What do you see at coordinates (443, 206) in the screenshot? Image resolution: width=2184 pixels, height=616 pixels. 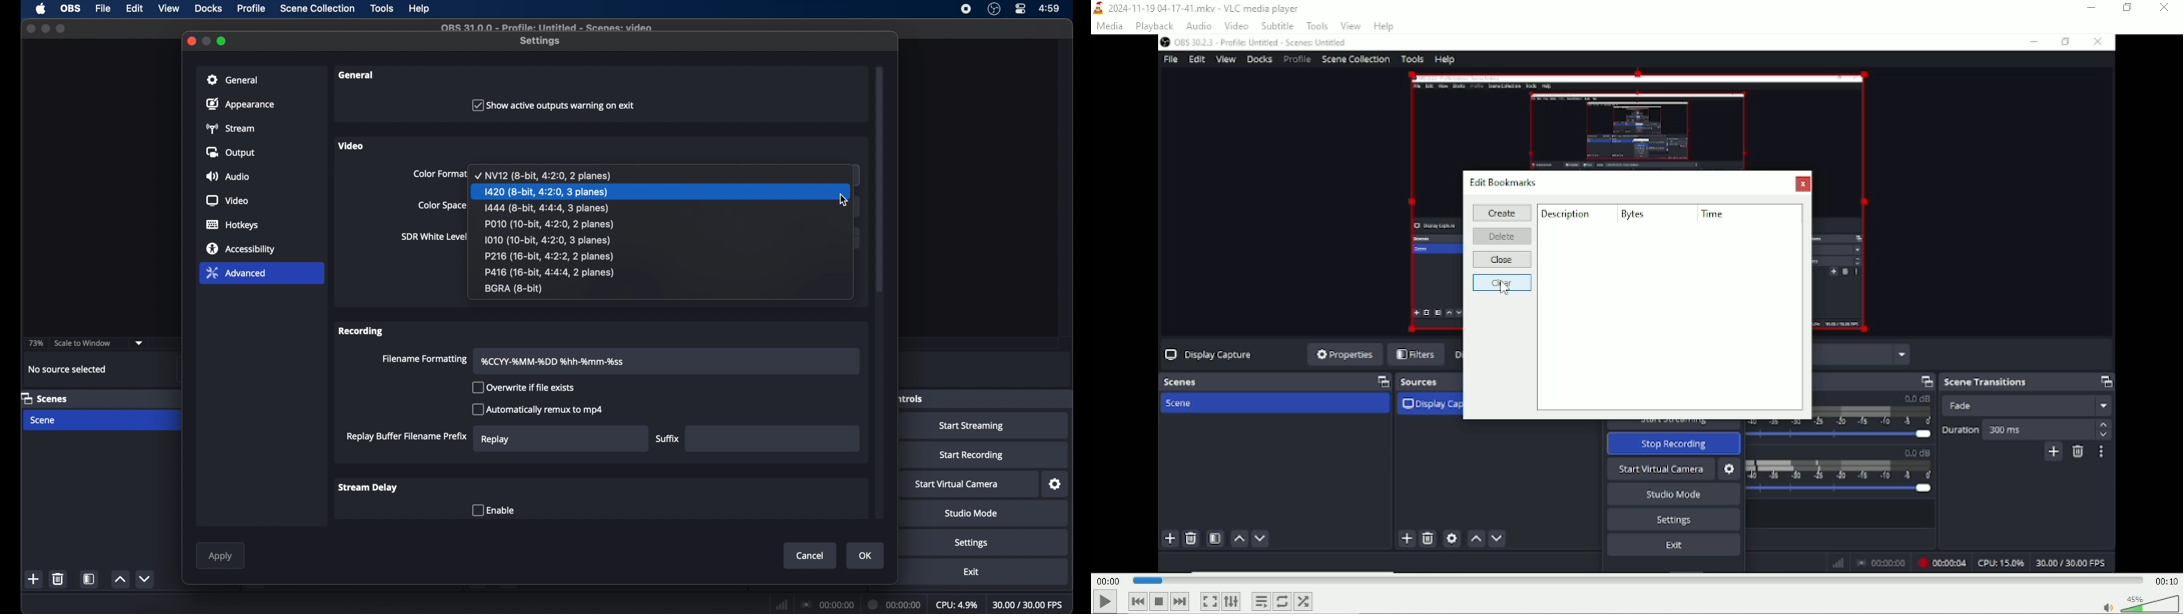 I see `color space ` at bounding box center [443, 206].